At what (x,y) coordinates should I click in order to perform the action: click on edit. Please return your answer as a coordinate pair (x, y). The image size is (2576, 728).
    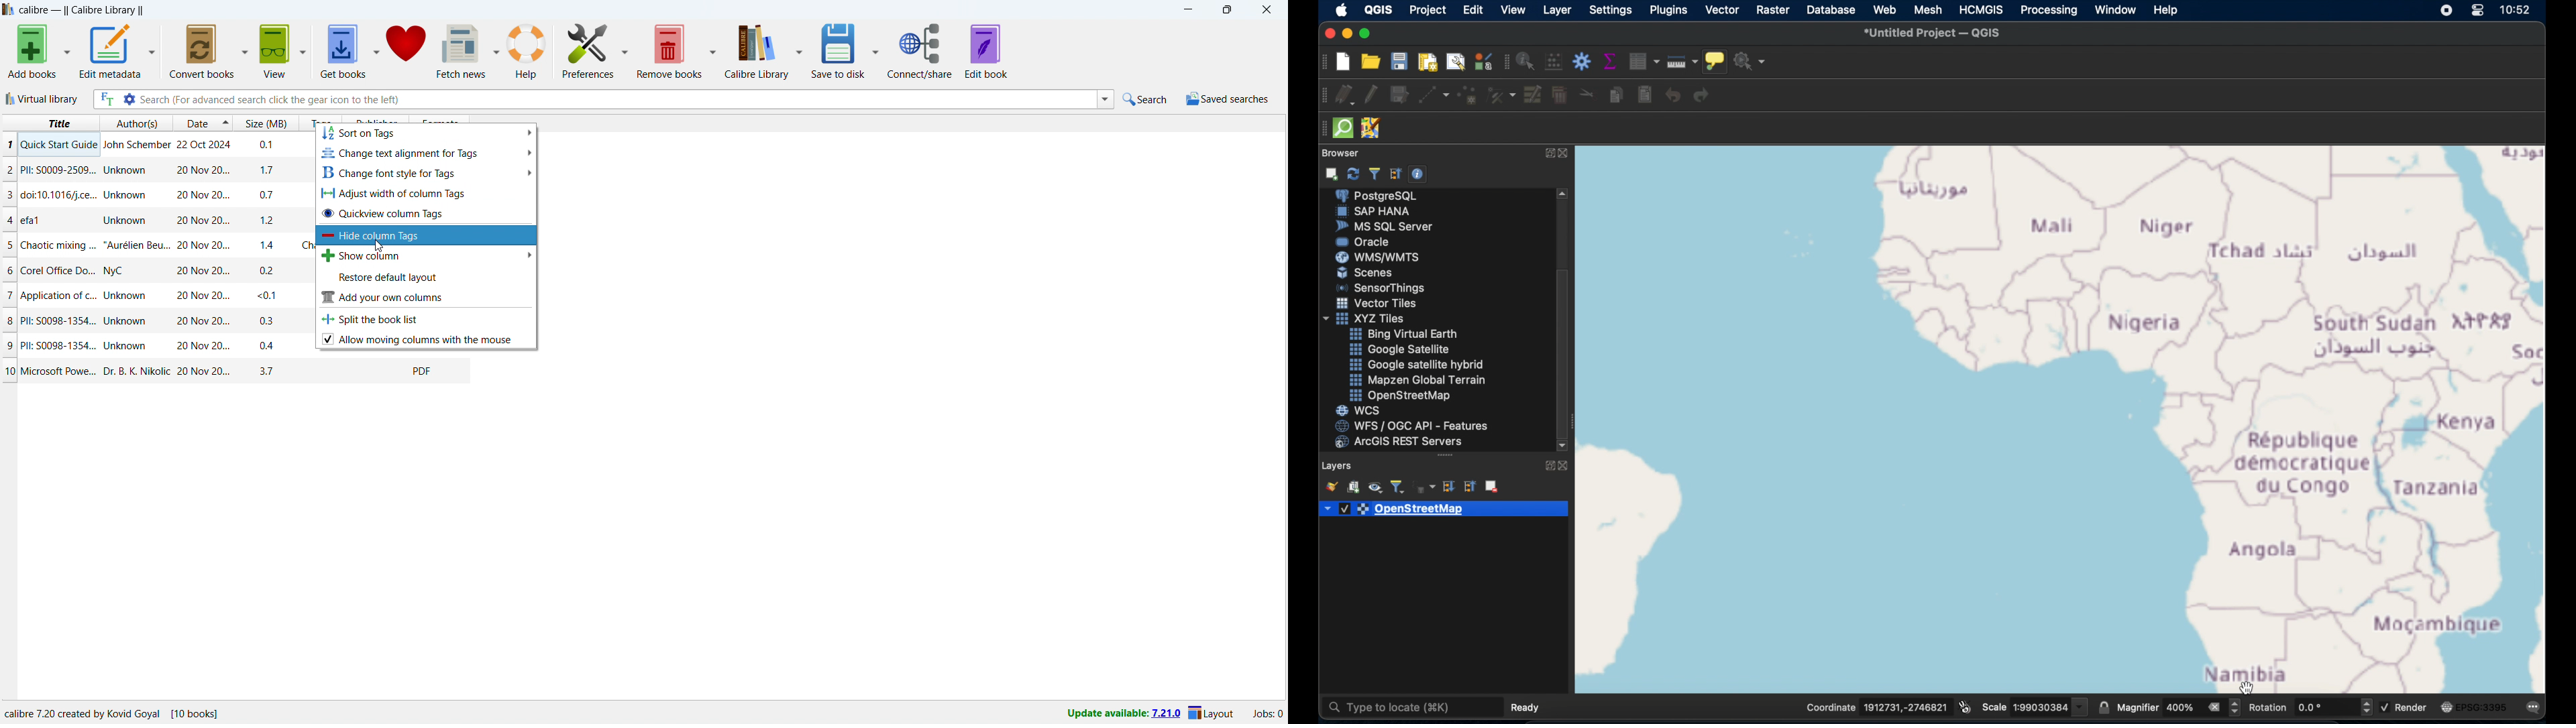
    Looking at the image, I should click on (1472, 9).